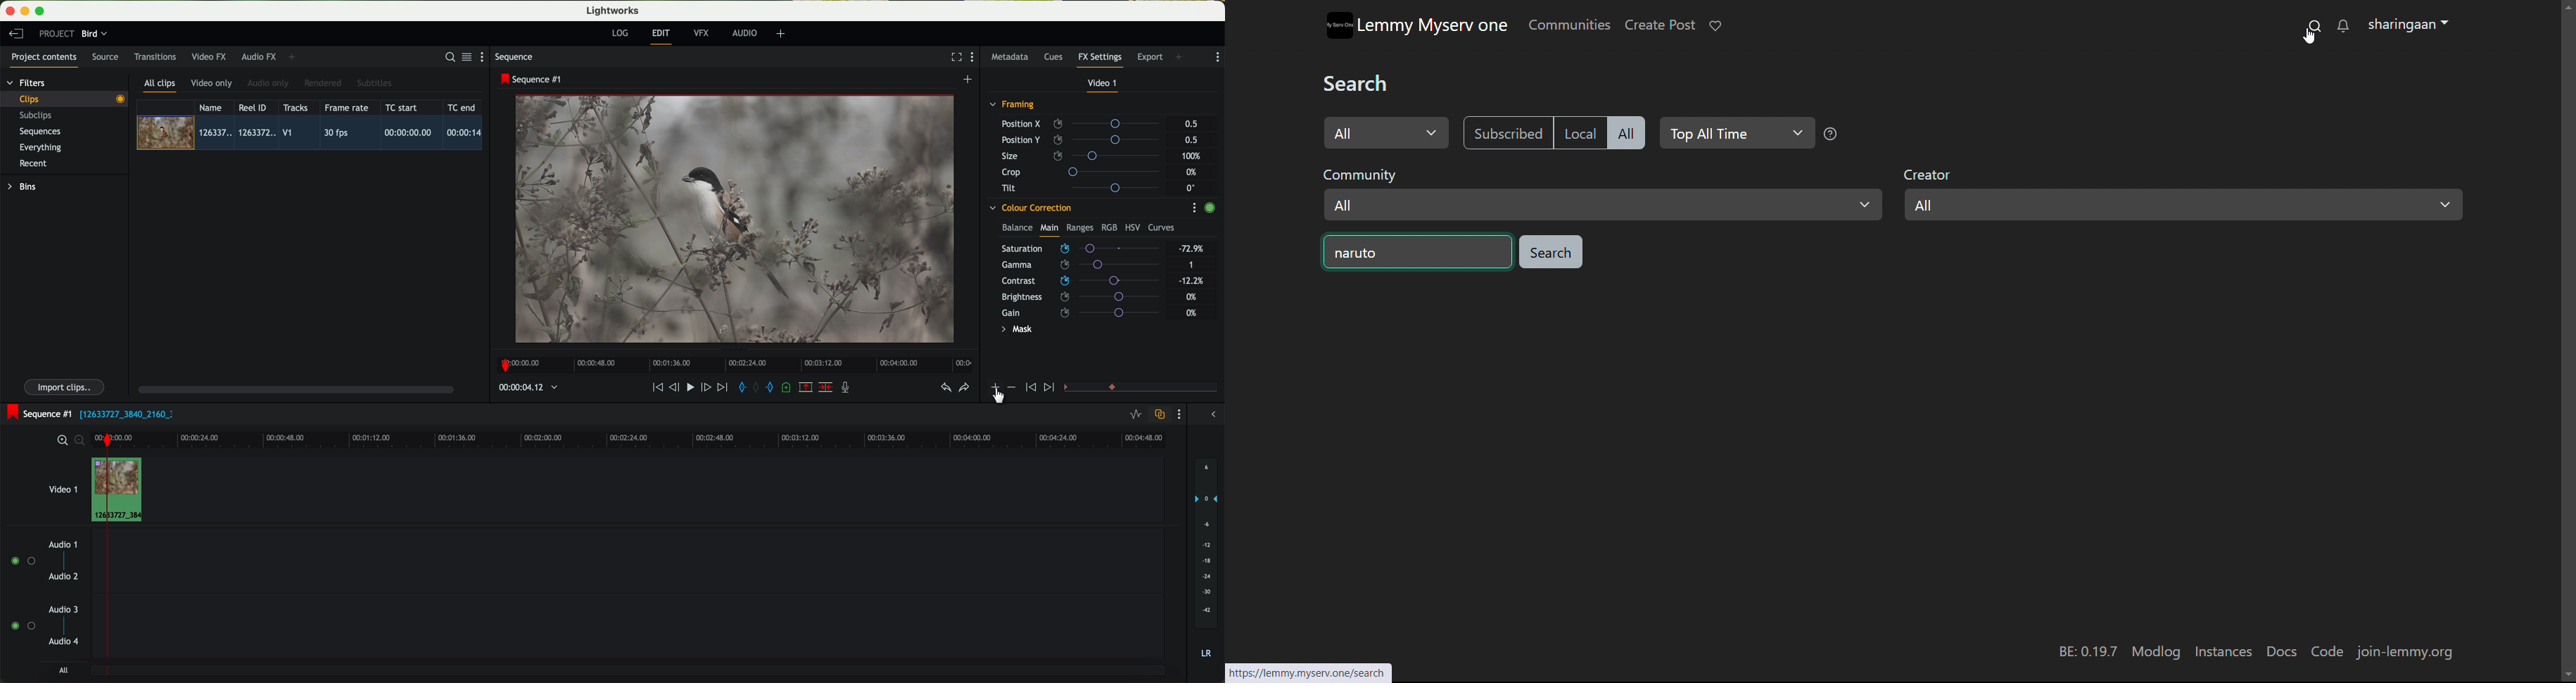 This screenshot has width=2576, height=700. What do you see at coordinates (998, 392) in the screenshot?
I see `click on add effect` at bounding box center [998, 392].